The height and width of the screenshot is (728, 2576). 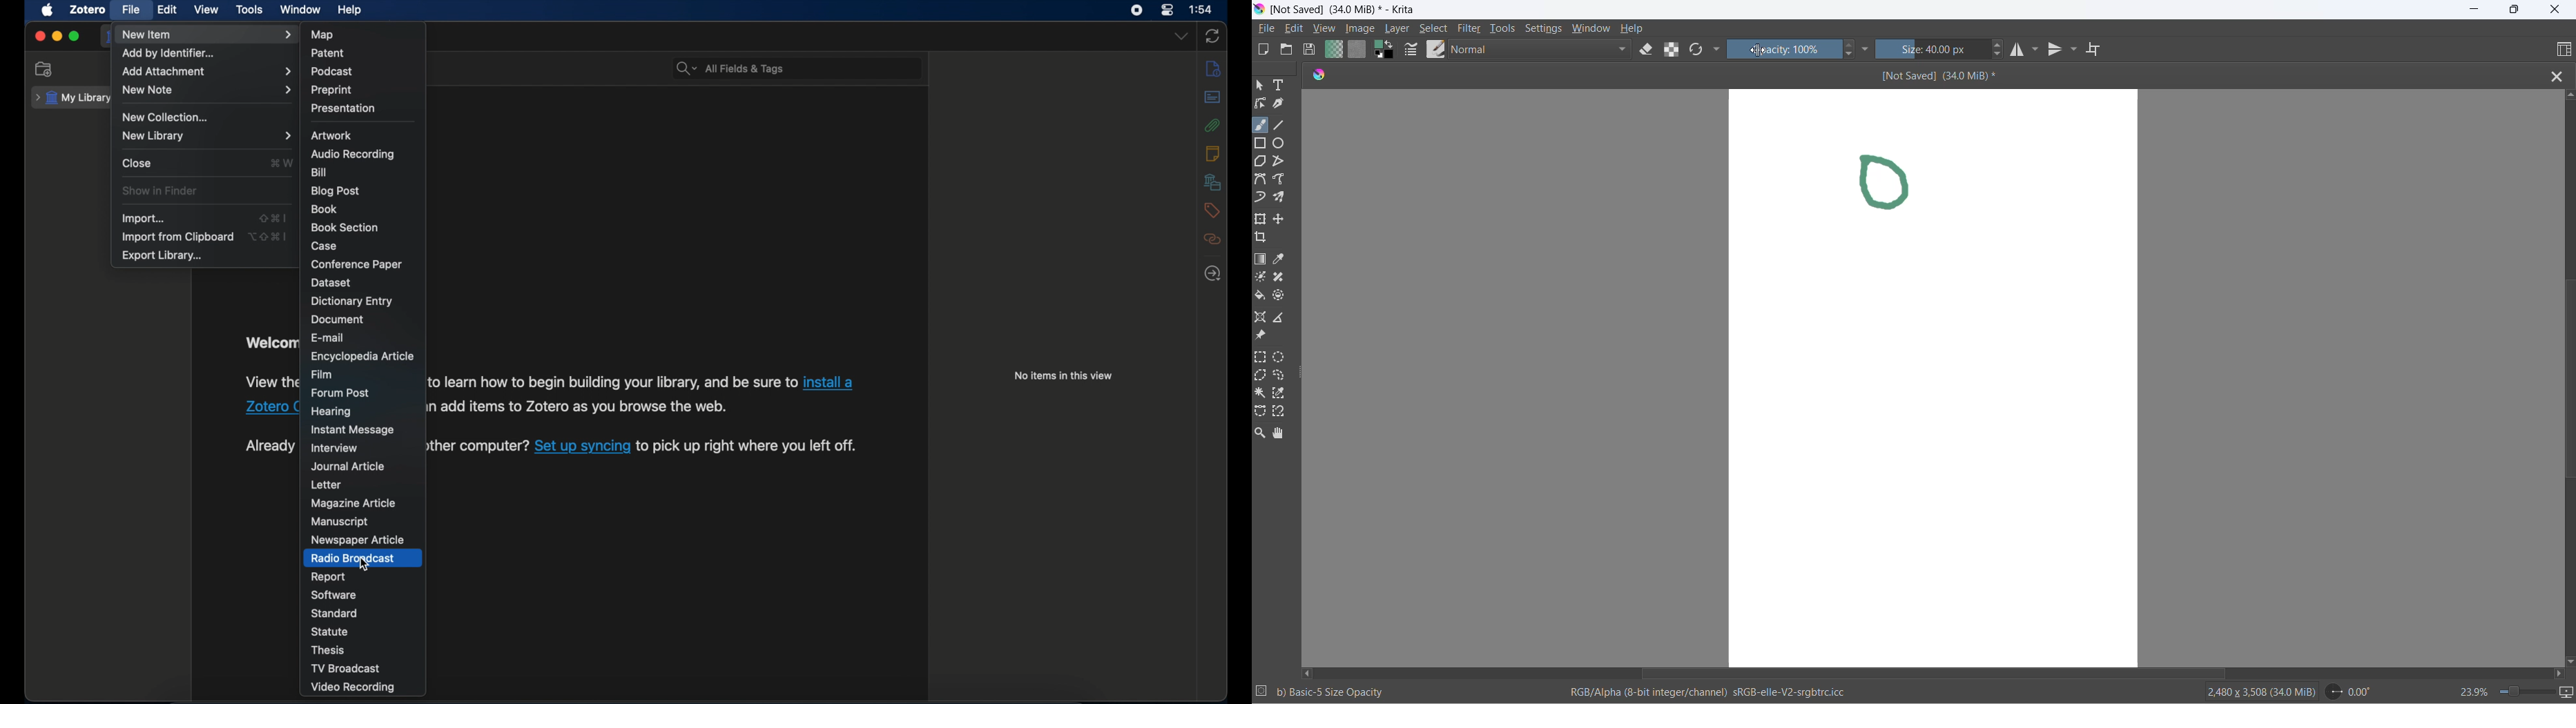 I want to click on sample a color from image, so click(x=1281, y=260).